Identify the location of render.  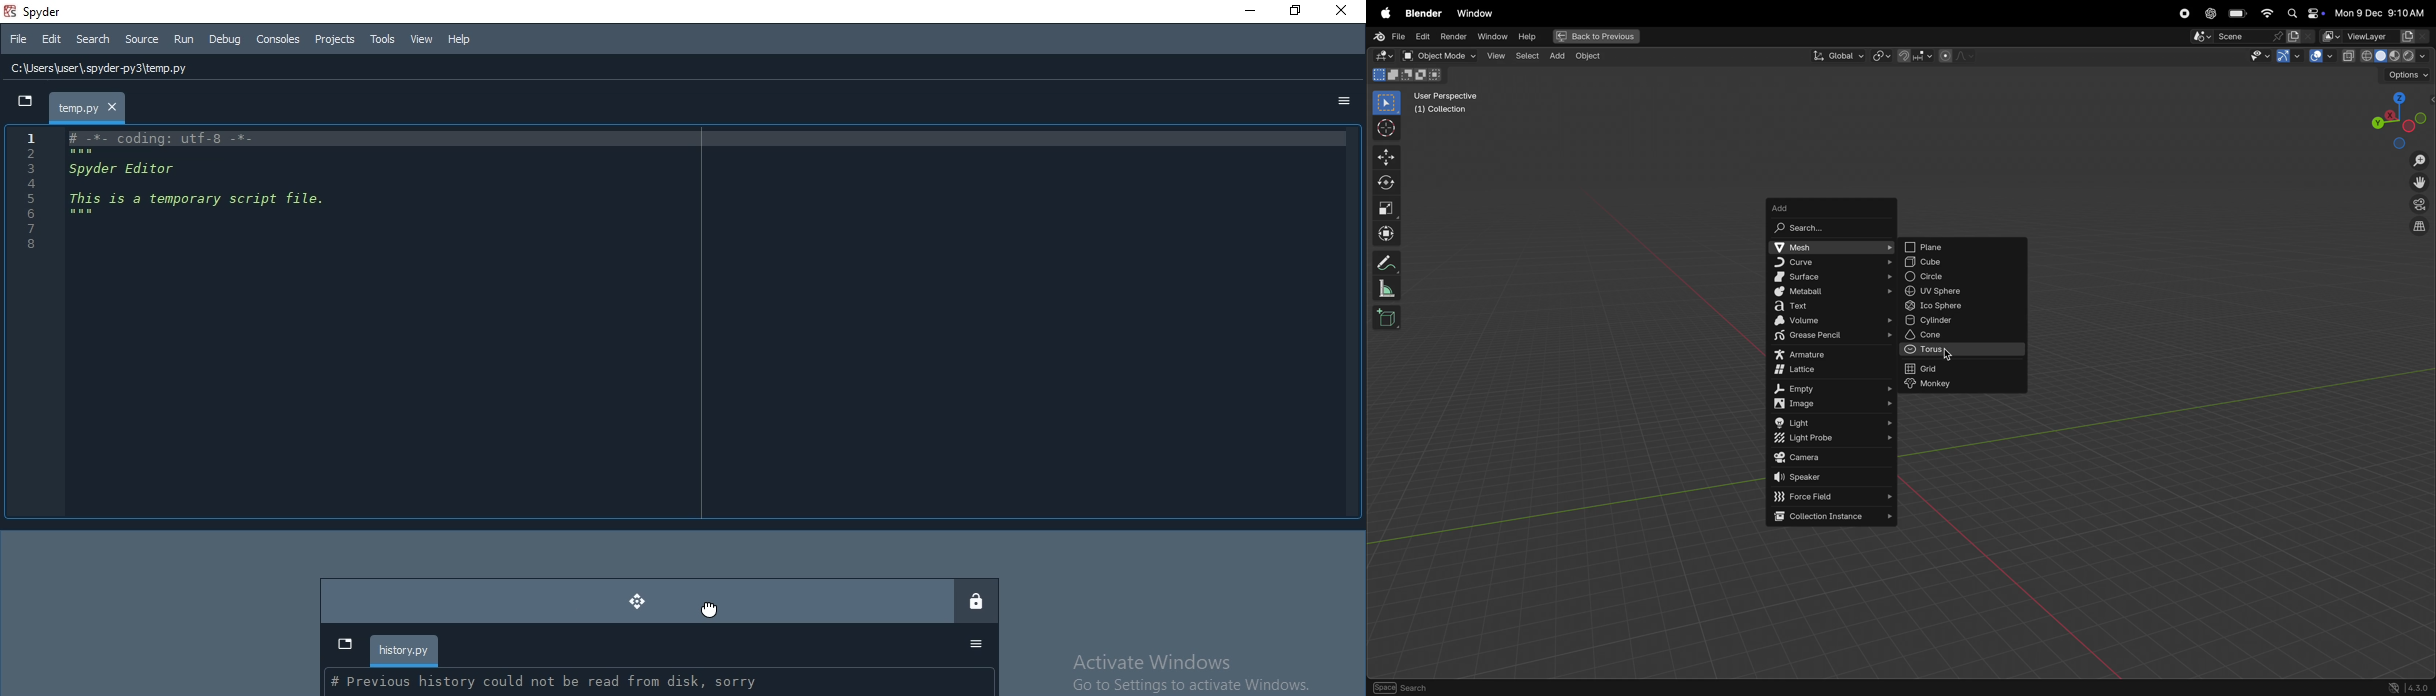
(1453, 36).